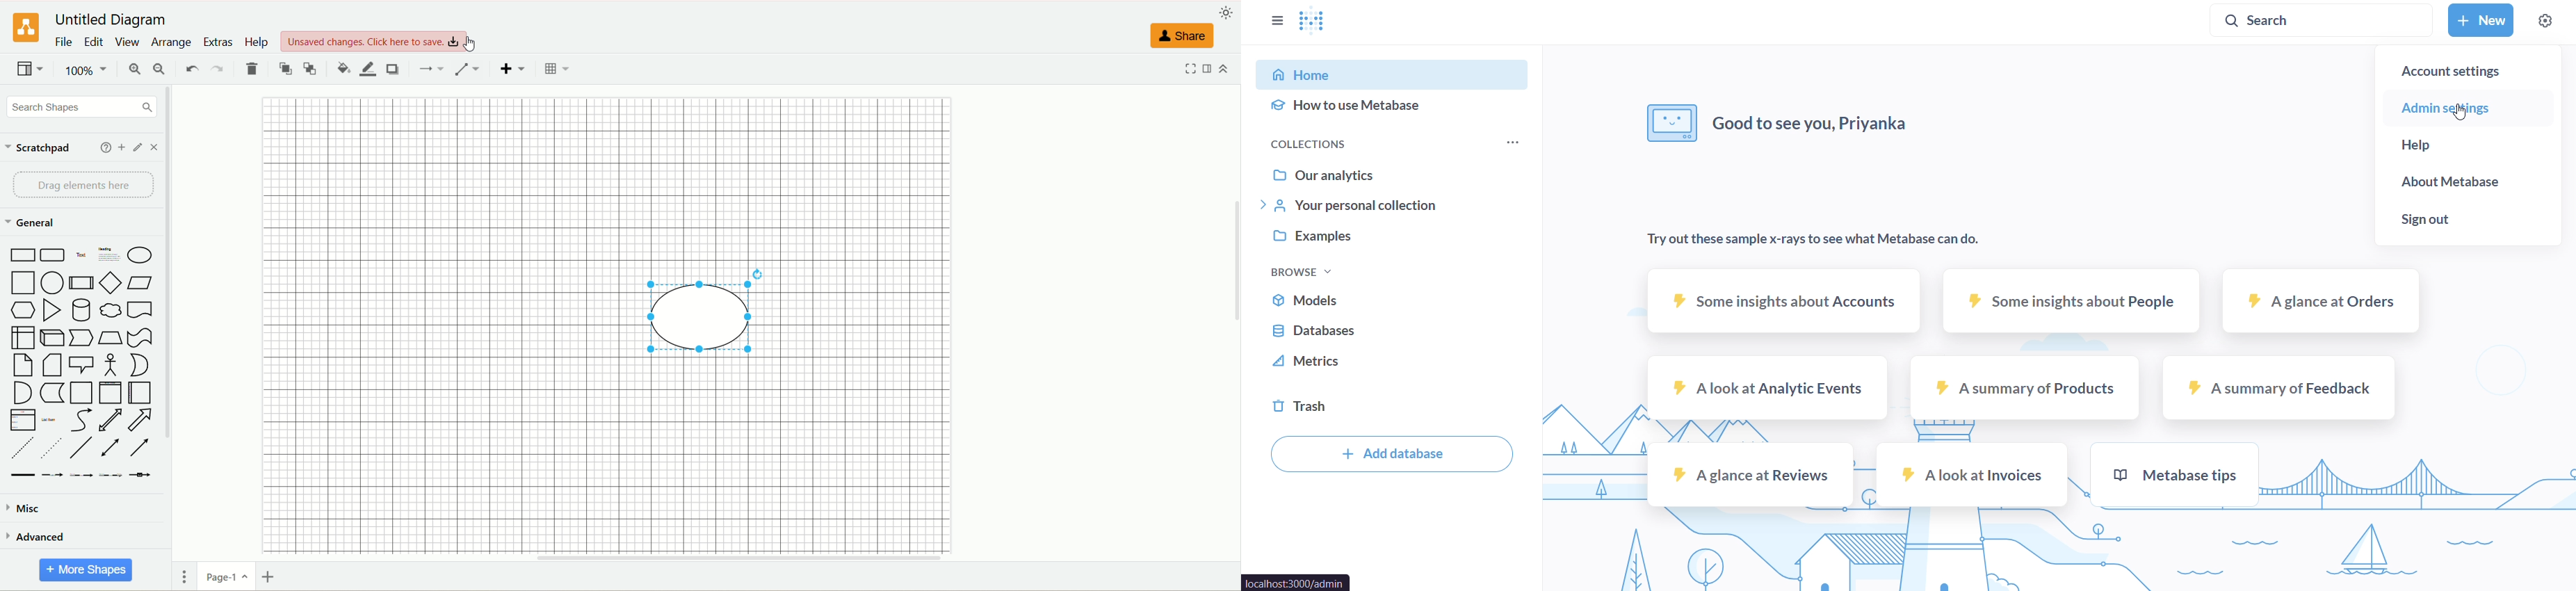 The width and height of the screenshot is (2576, 616). What do you see at coordinates (155, 147) in the screenshot?
I see `close` at bounding box center [155, 147].